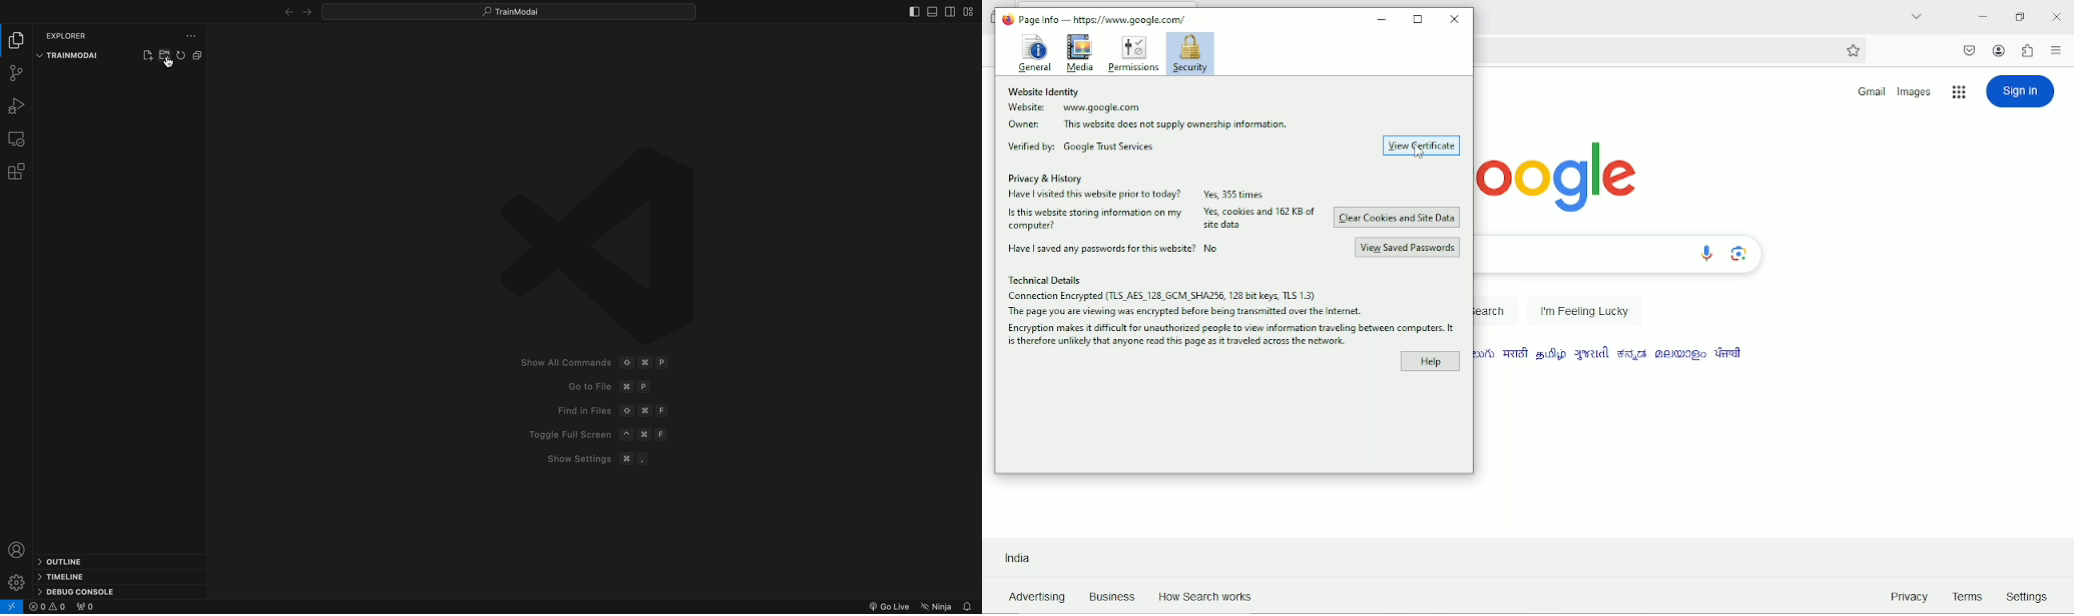 The height and width of the screenshot is (616, 2100). What do you see at coordinates (1585, 311) in the screenshot?
I see `I'm feeling lucky` at bounding box center [1585, 311].